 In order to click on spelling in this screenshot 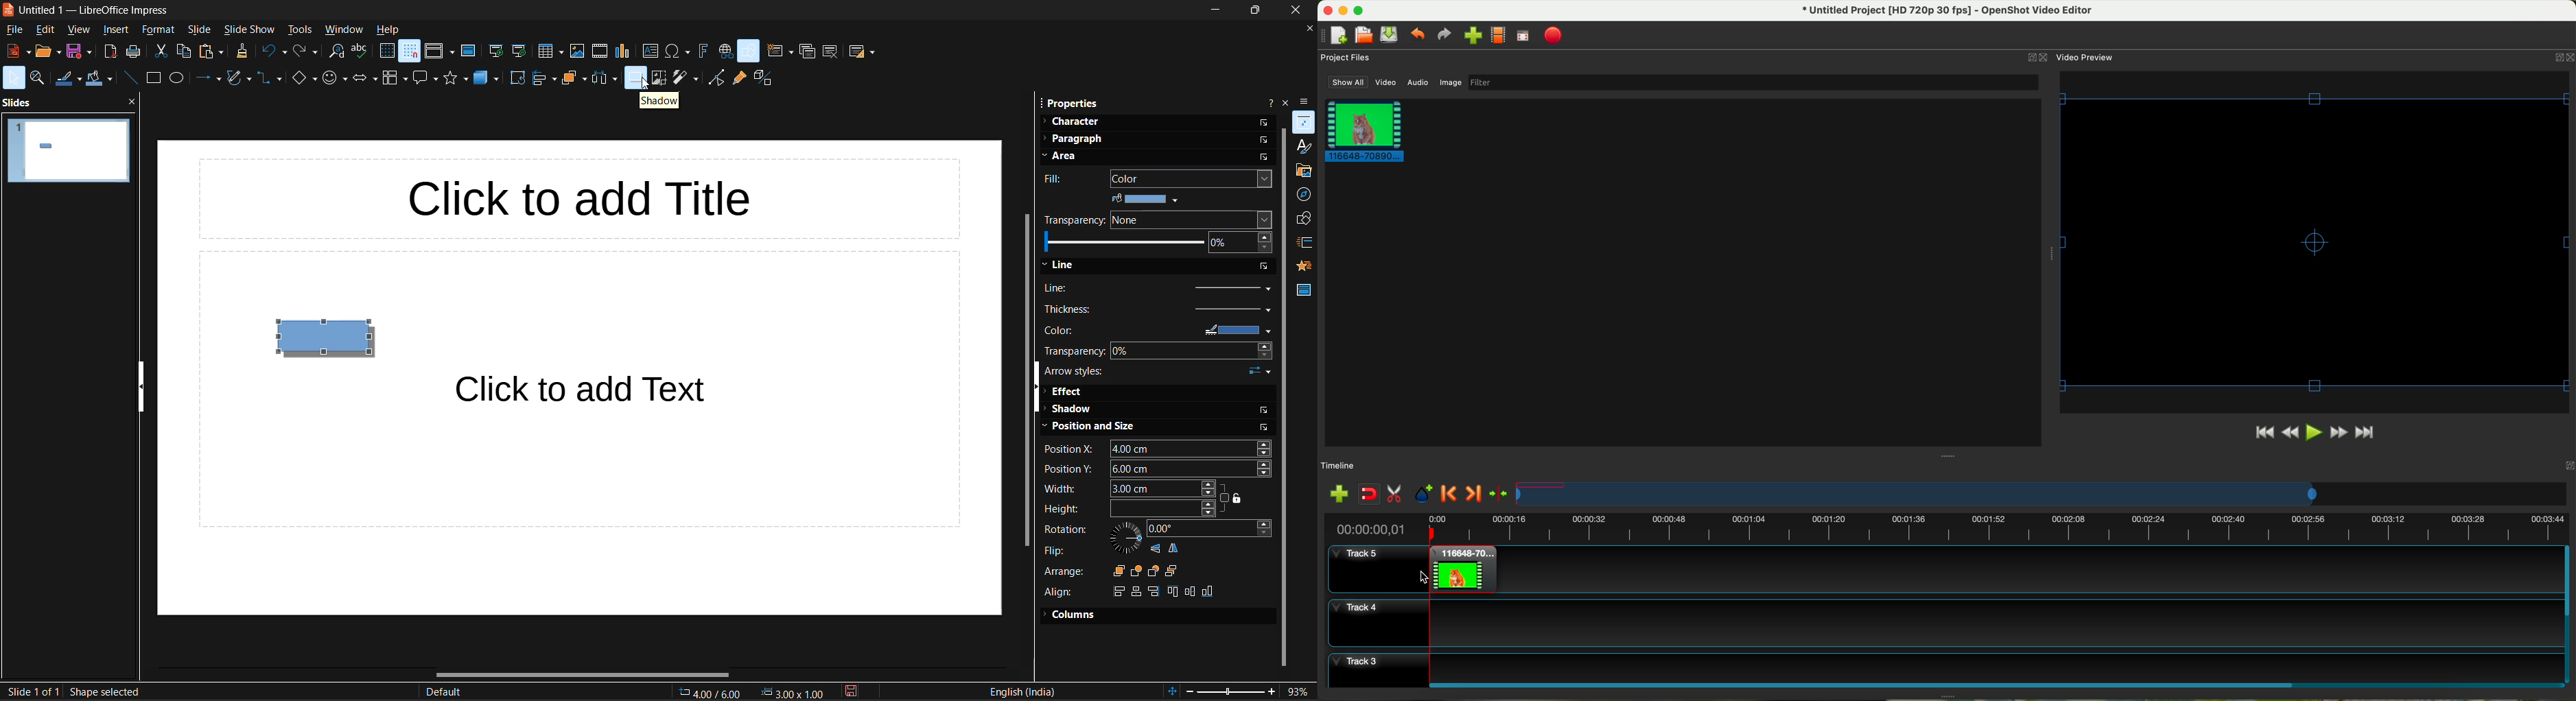, I will do `click(360, 53)`.